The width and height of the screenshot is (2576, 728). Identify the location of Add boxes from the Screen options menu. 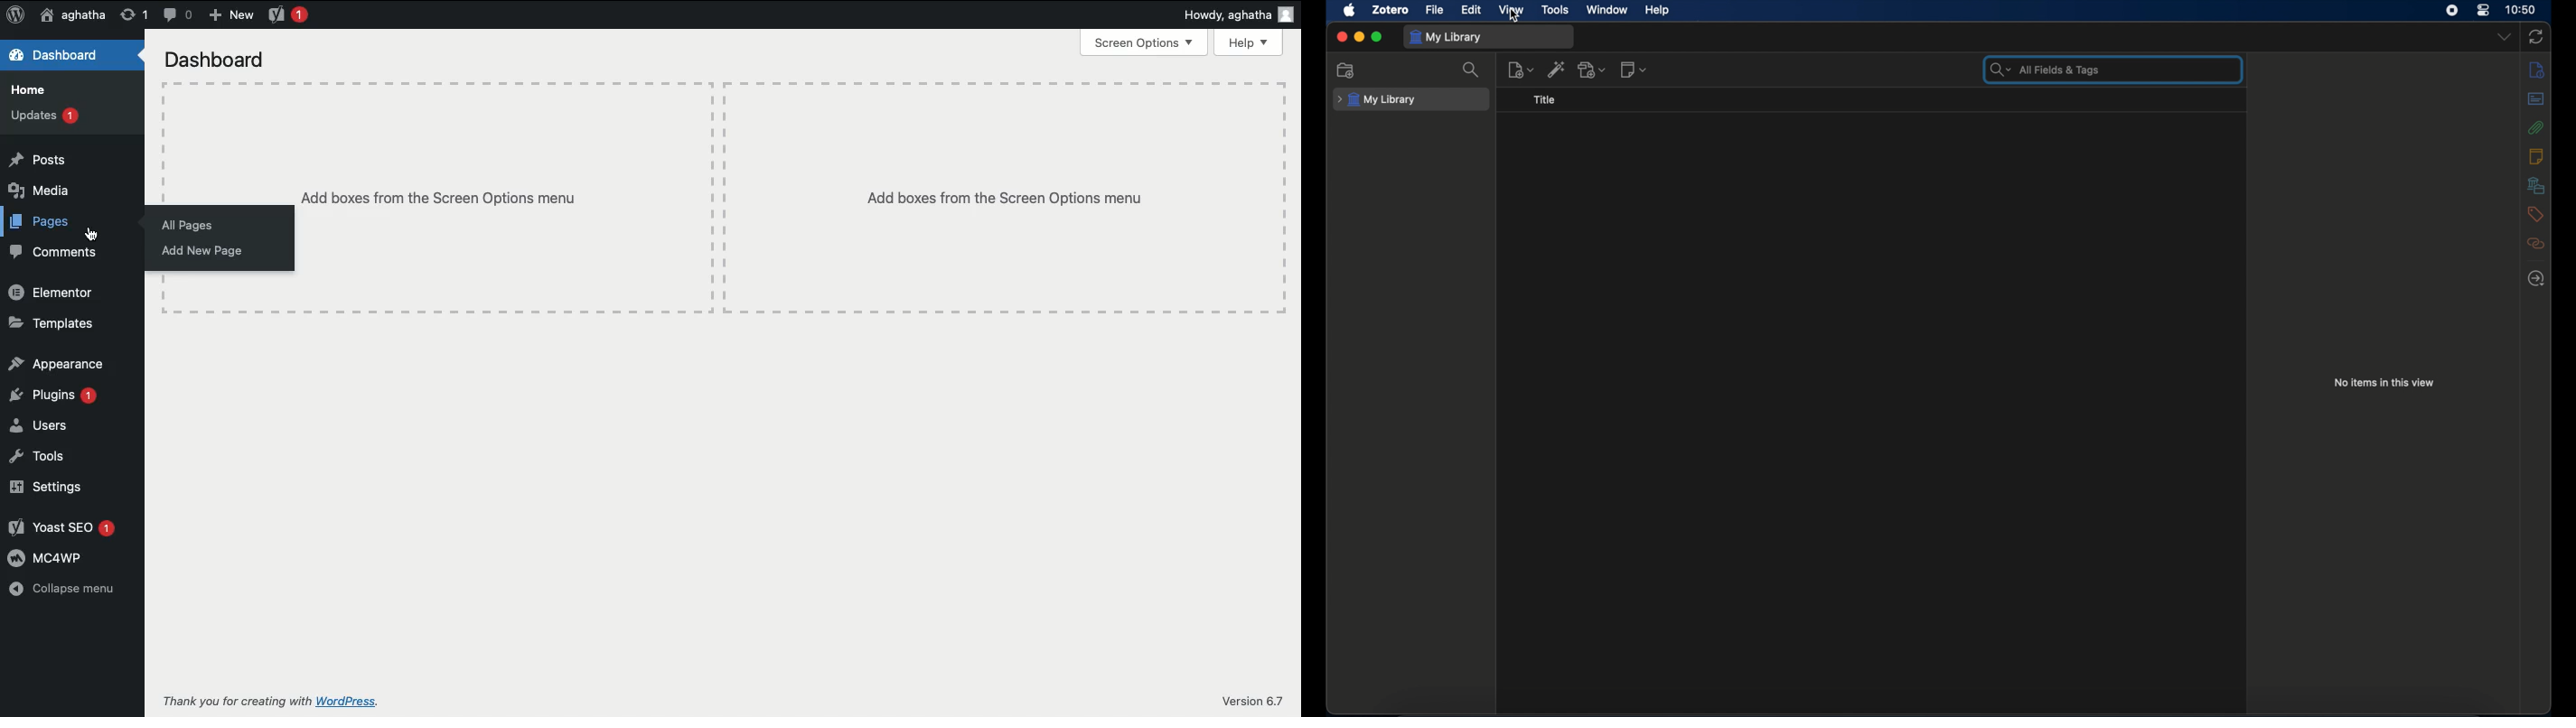
(790, 198).